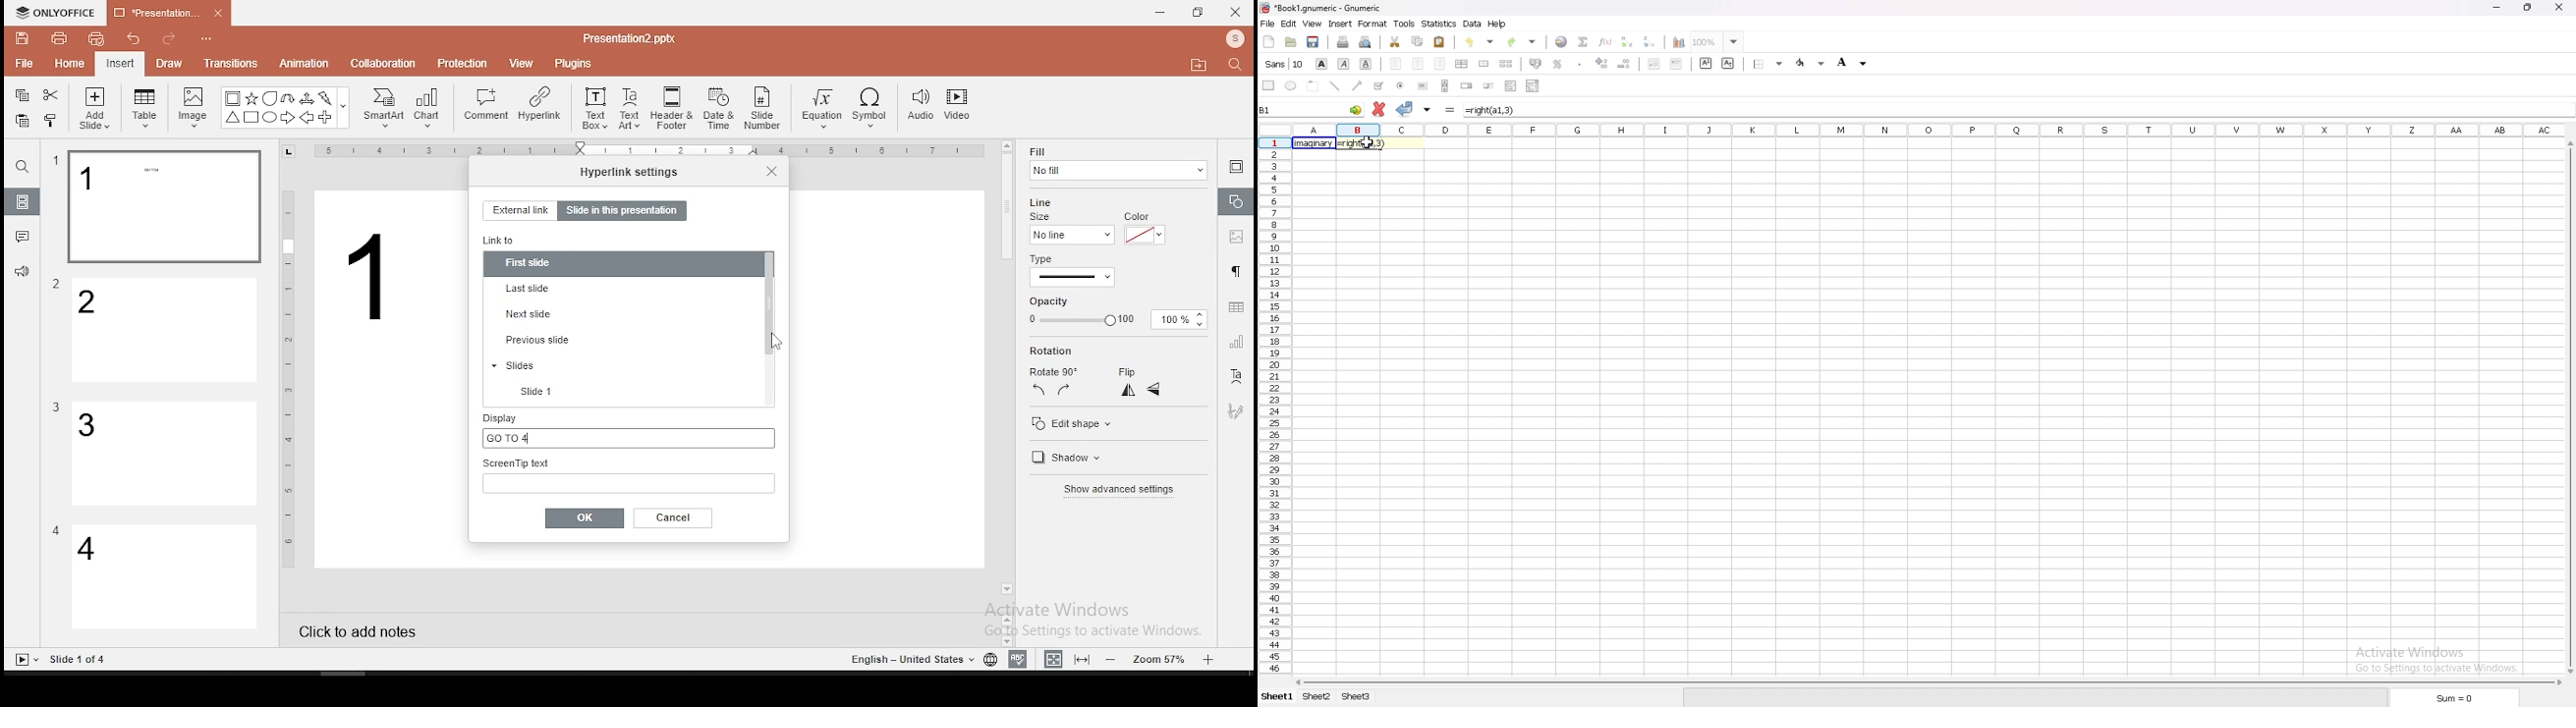  I want to click on table, so click(144, 105).